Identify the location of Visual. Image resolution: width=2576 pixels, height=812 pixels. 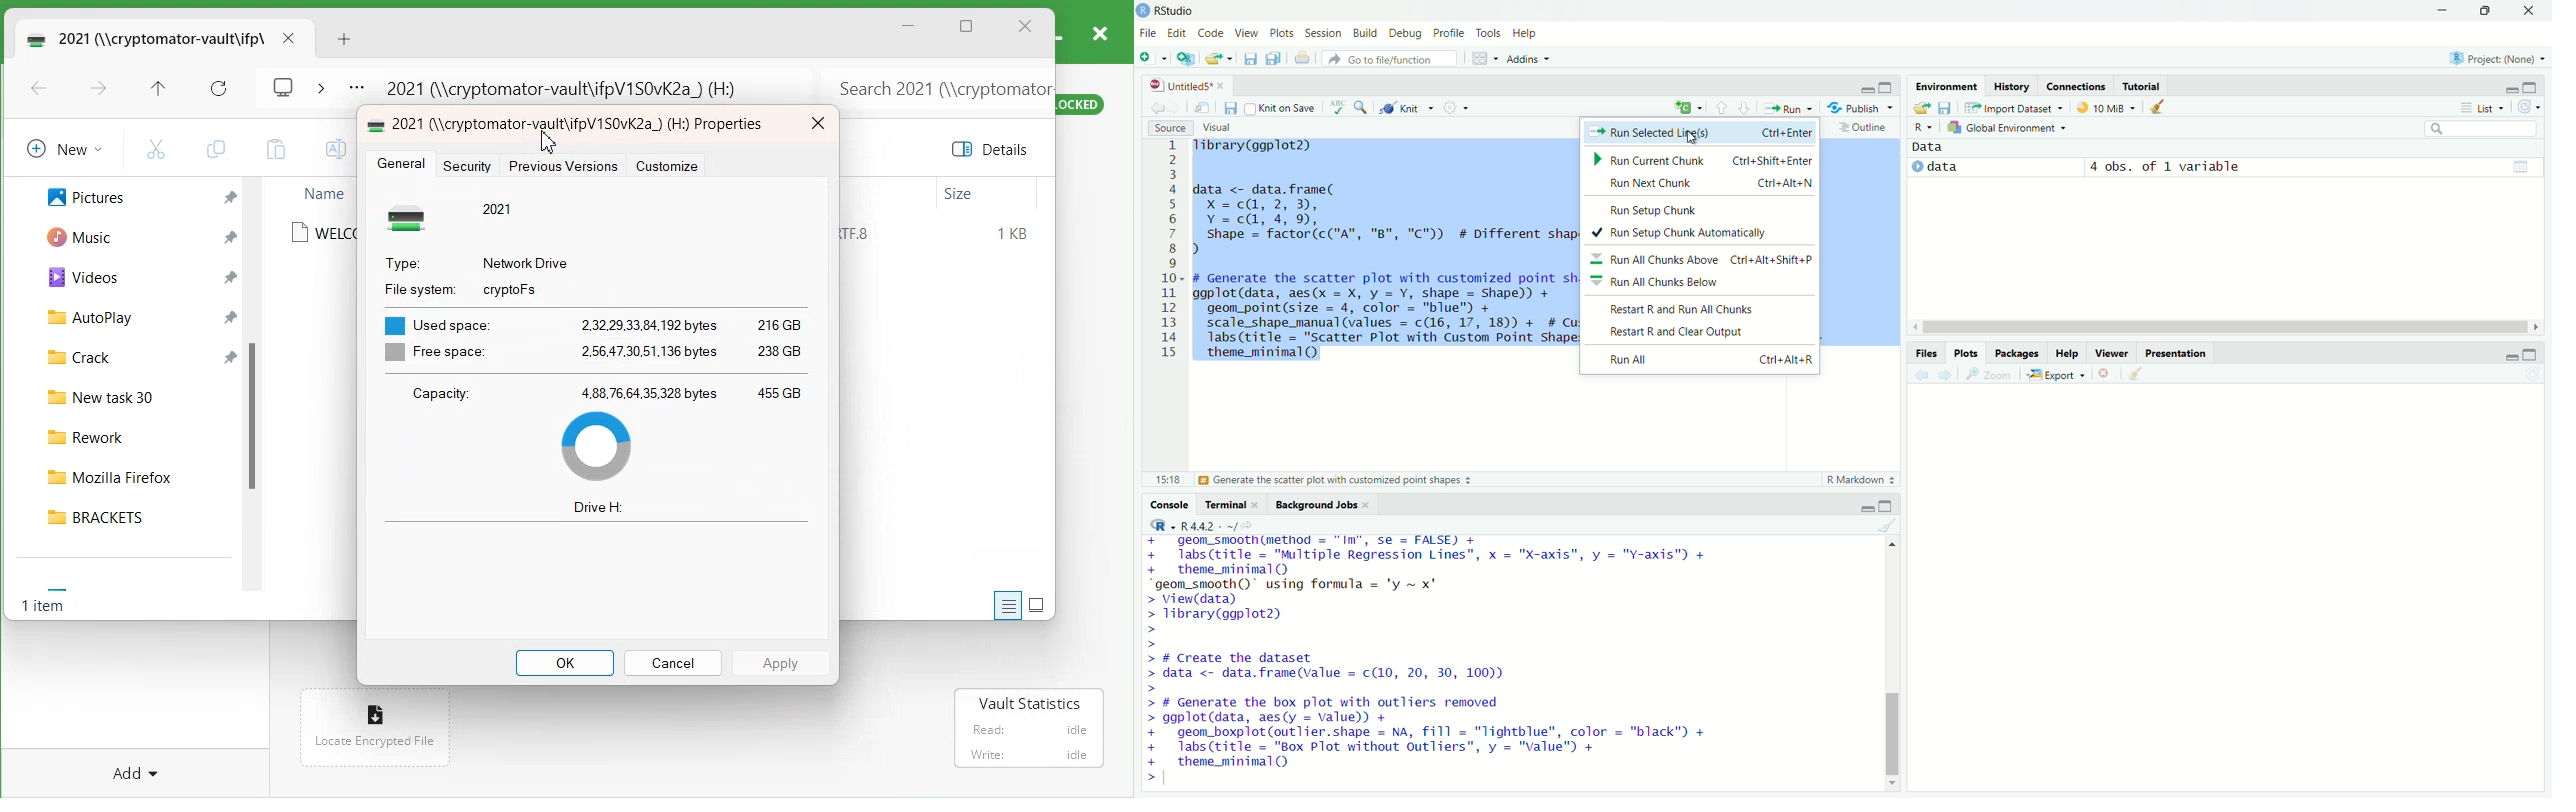
(1216, 128).